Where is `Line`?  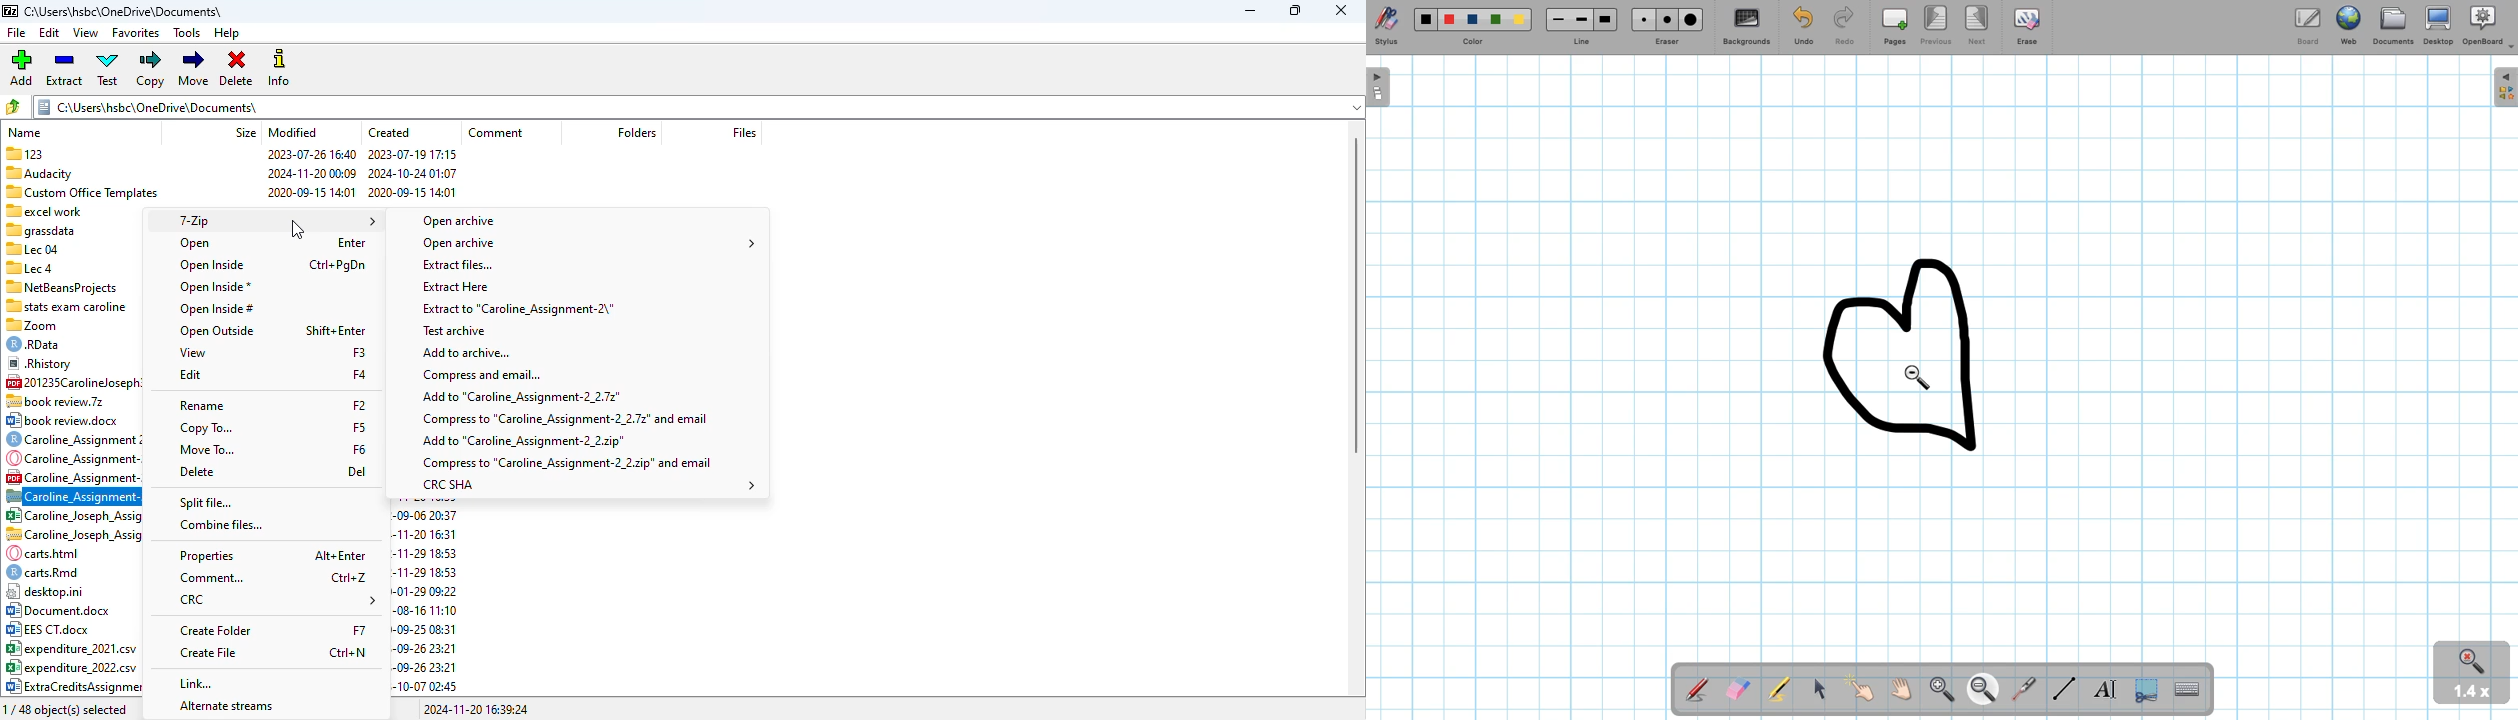 Line is located at coordinates (2061, 688).